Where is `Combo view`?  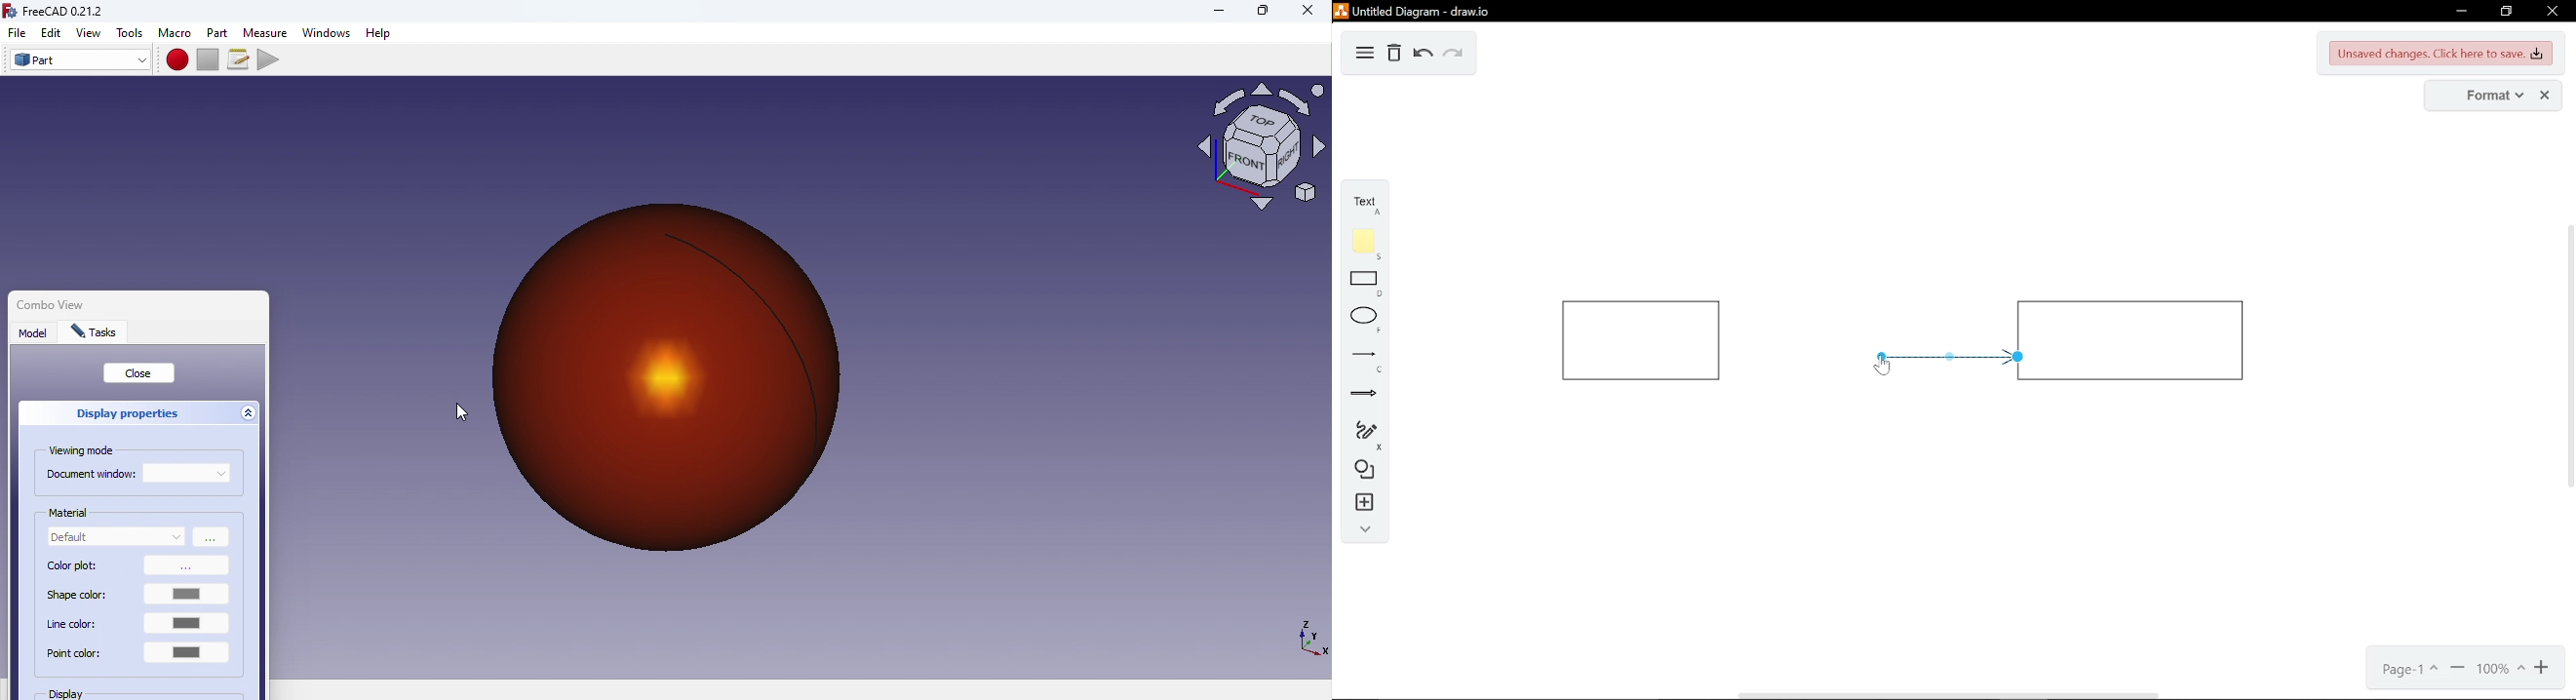
Combo view is located at coordinates (91, 300).